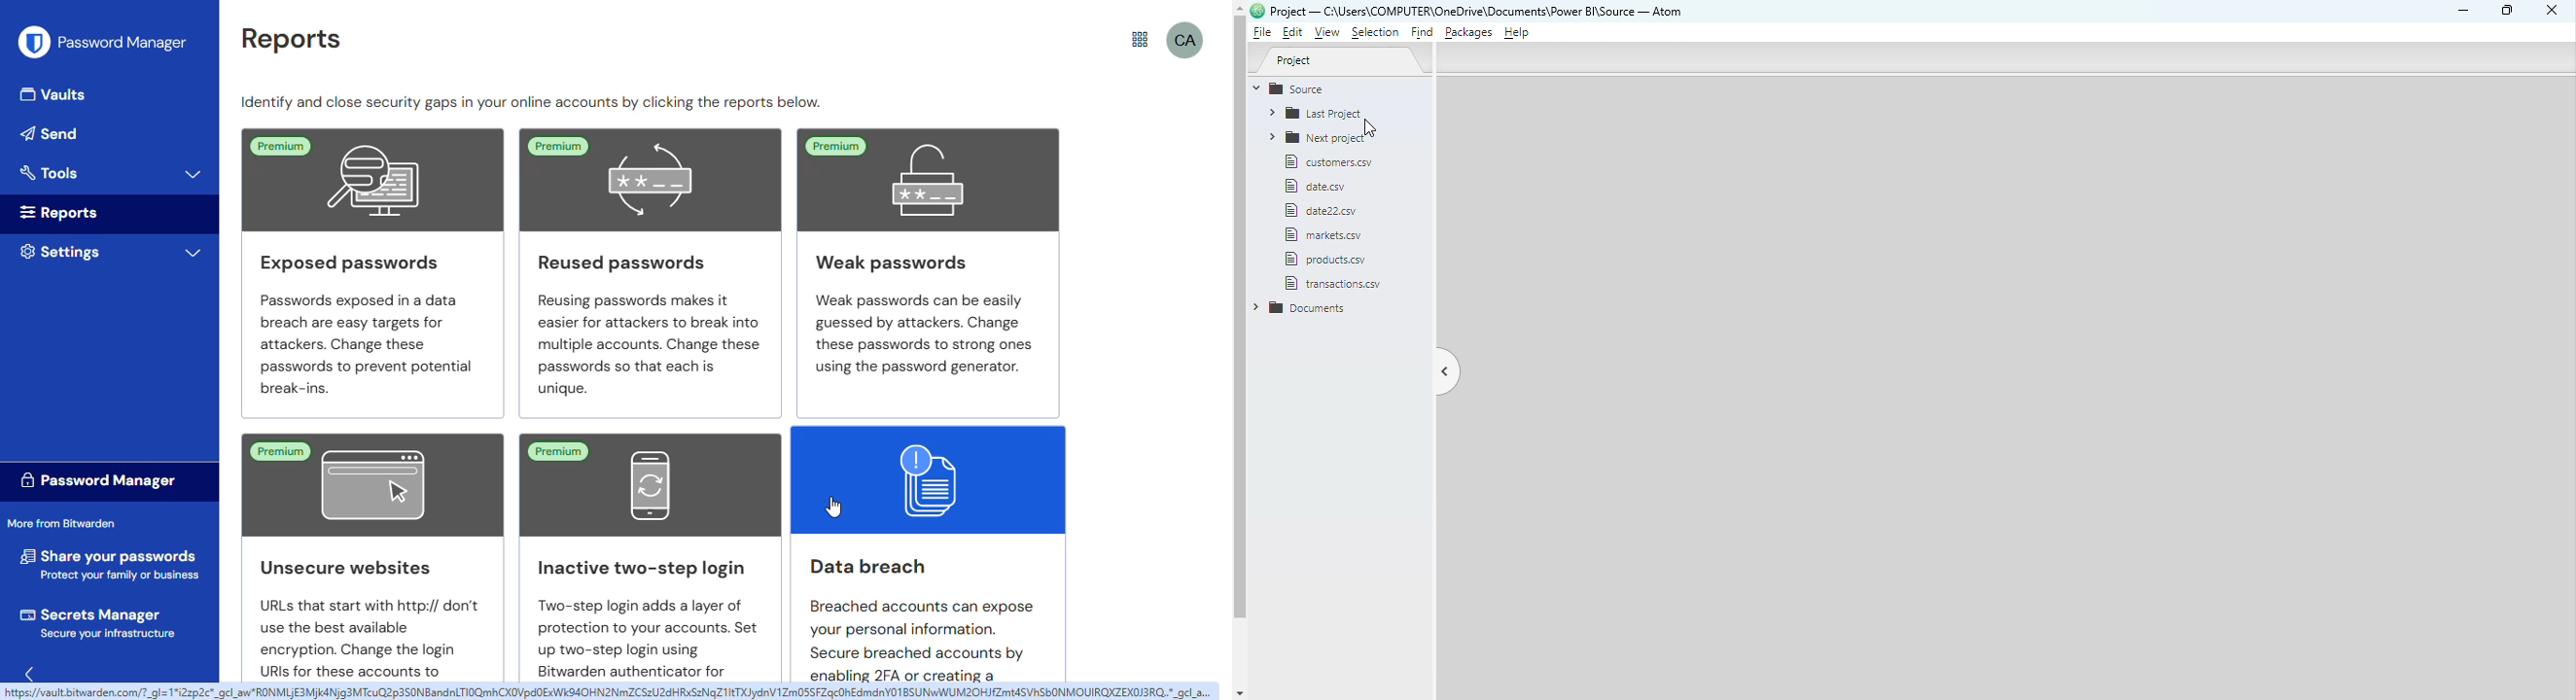 Image resolution: width=2576 pixels, height=700 pixels. I want to click on Folder, so click(1326, 138).